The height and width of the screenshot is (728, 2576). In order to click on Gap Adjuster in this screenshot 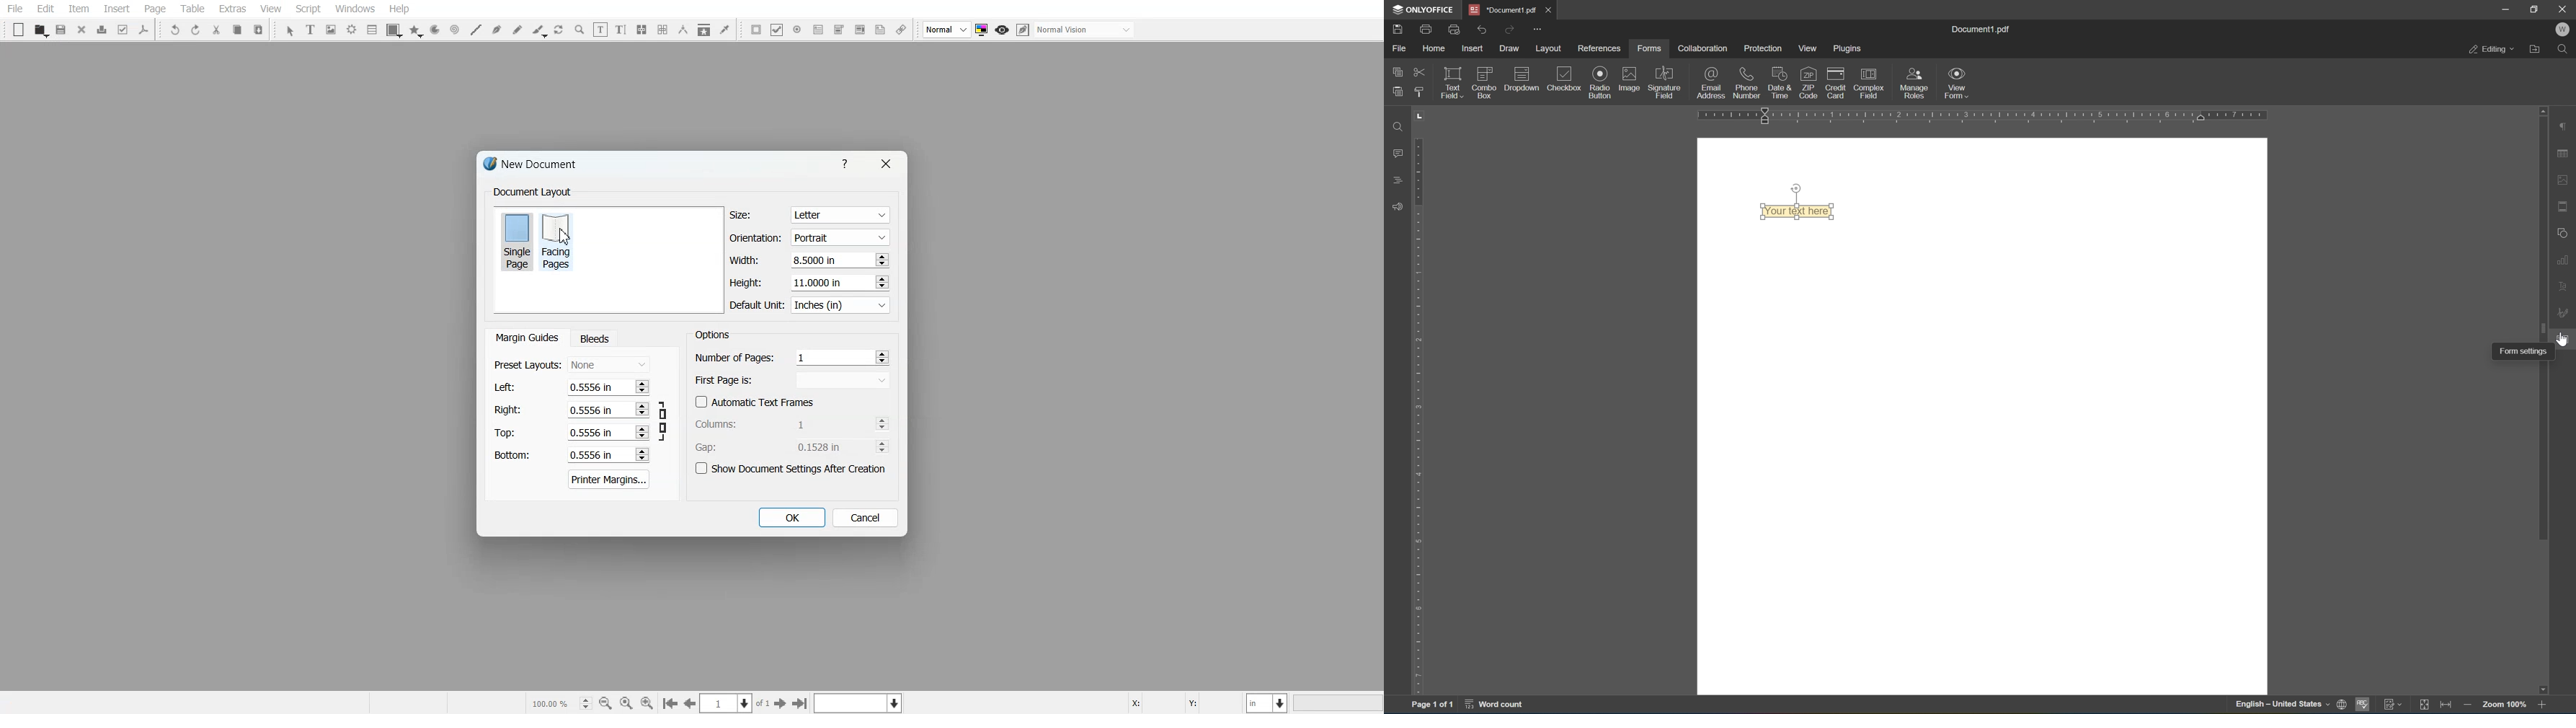, I will do `click(792, 446)`.